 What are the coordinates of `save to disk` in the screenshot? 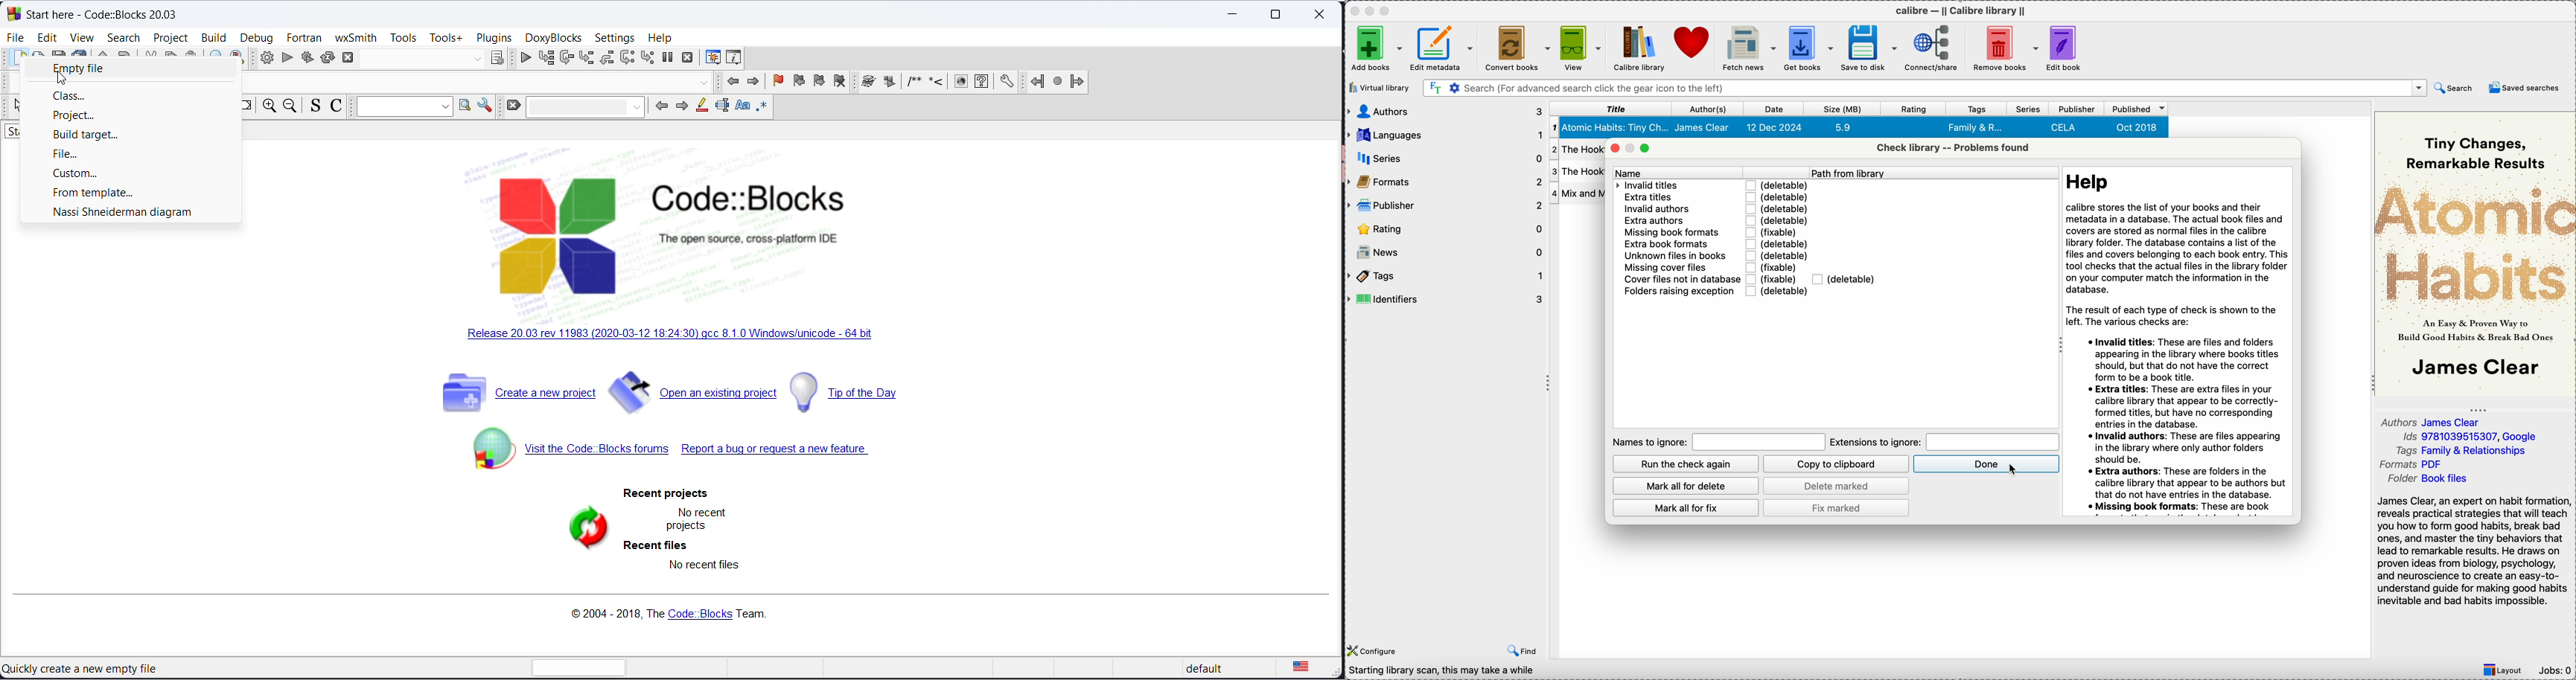 It's located at (1870, 48).